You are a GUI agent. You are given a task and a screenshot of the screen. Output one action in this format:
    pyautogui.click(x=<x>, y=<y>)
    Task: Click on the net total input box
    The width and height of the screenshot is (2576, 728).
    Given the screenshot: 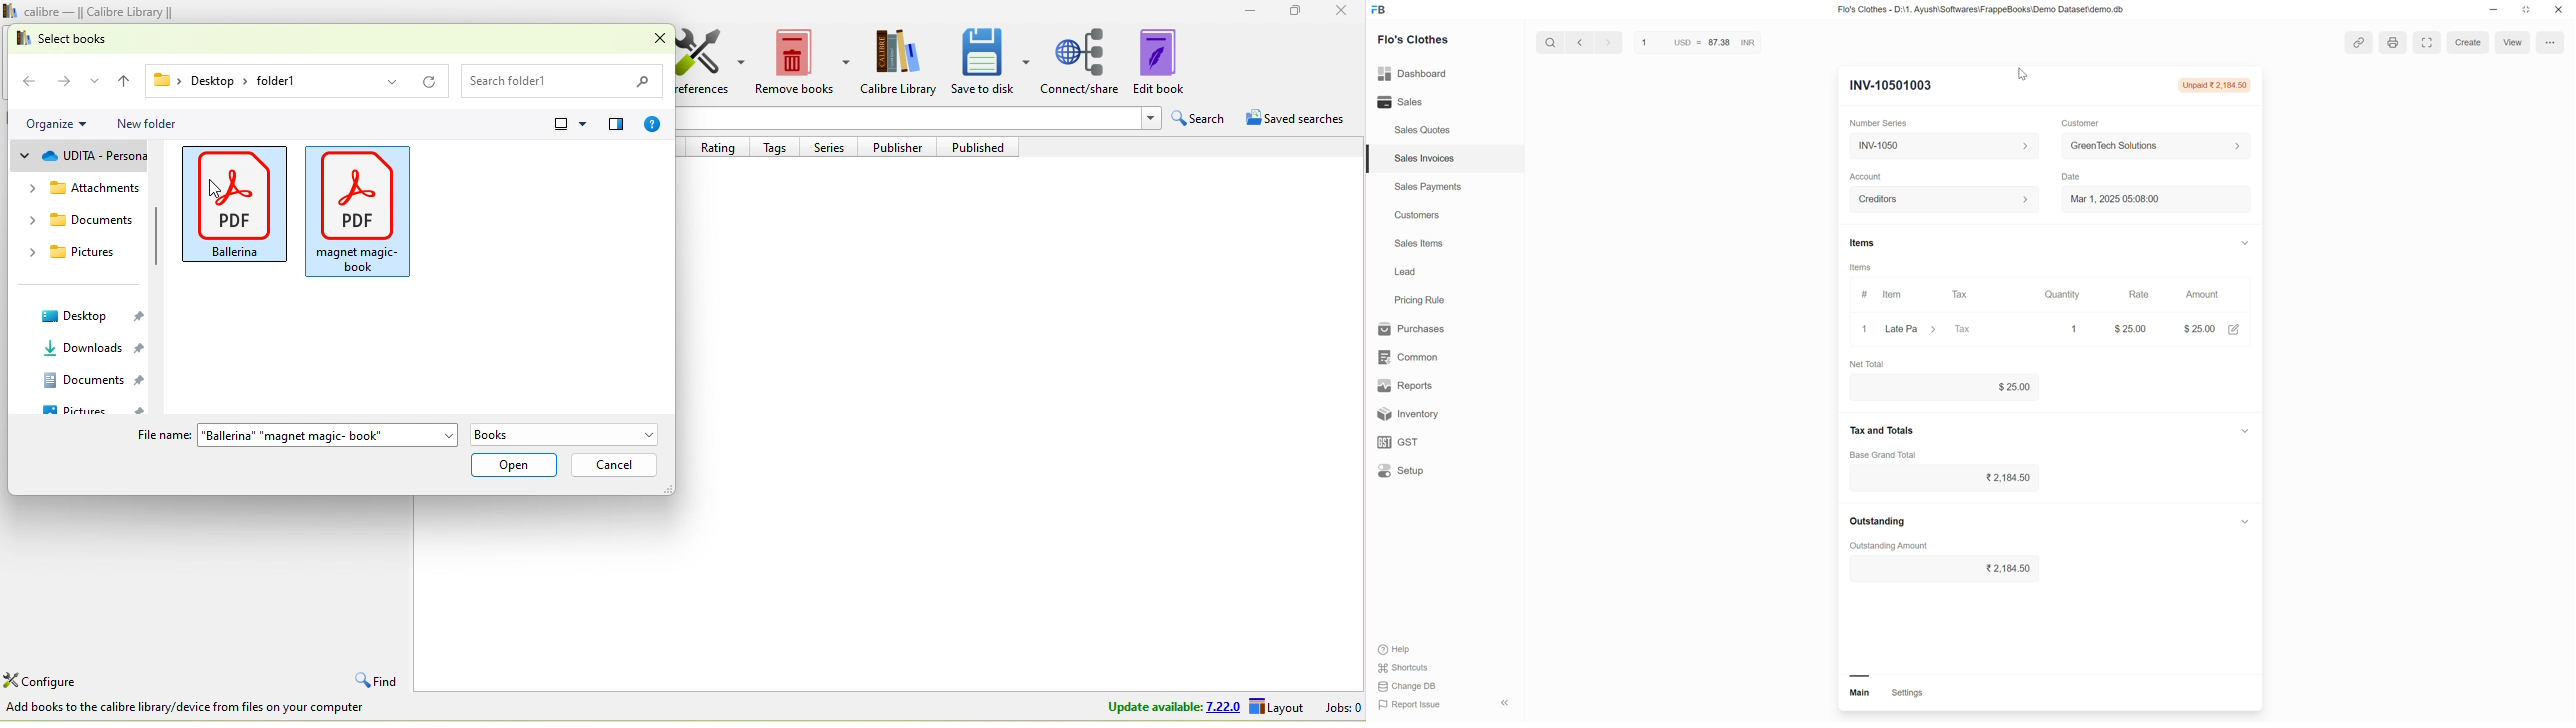 What is the action you would take?
    pyautogui.click(x=1946, y=388)
    